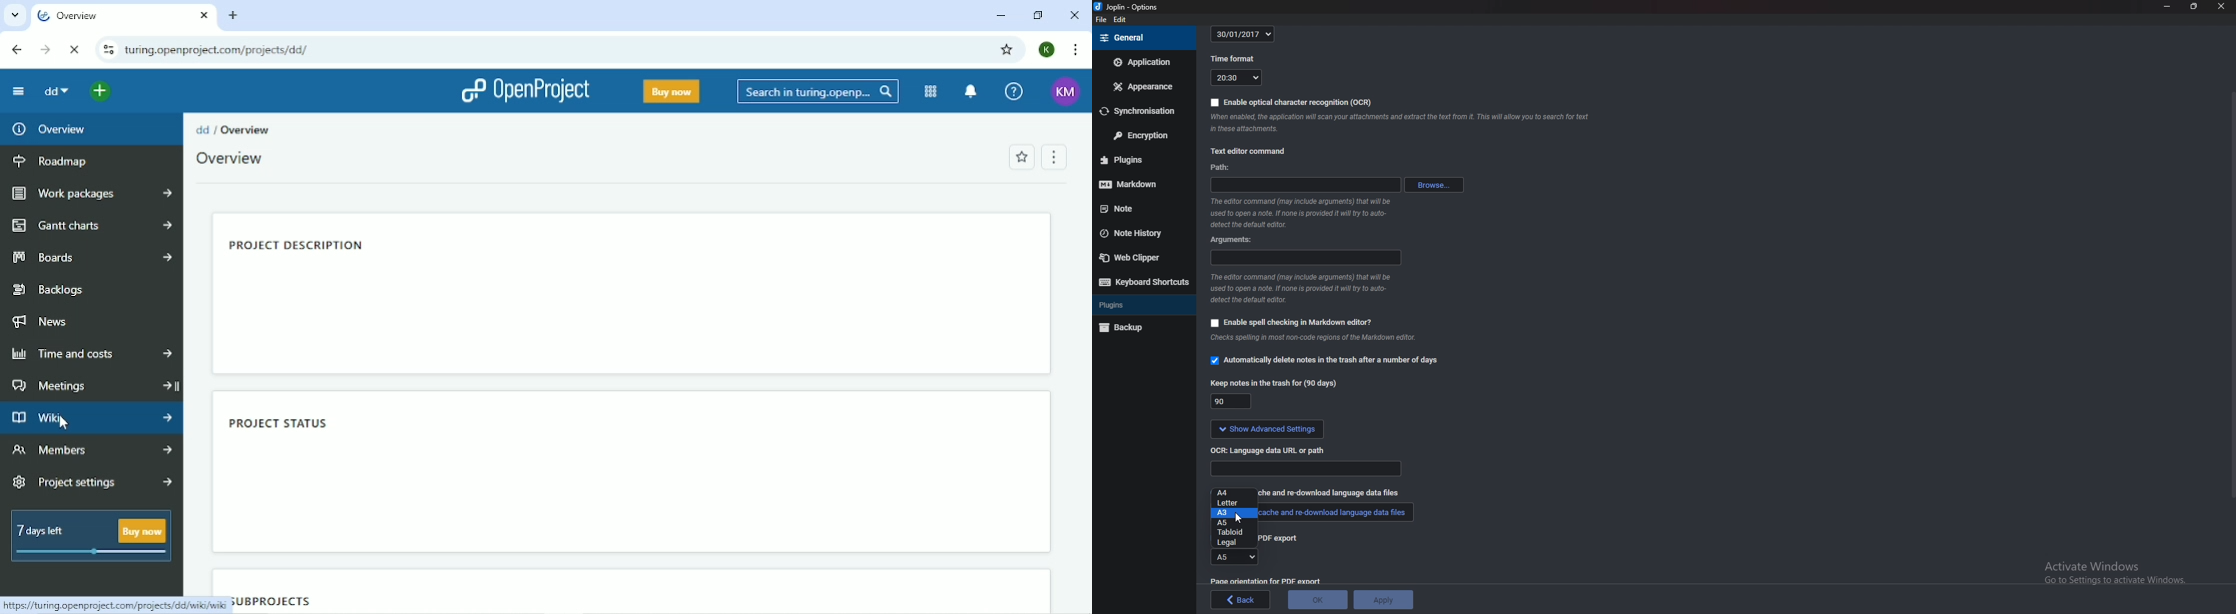 This screenshot has width=2240, height=616. Describe the element at coordinates (1233, 60) in the screenshot. I see `time format` at that location.